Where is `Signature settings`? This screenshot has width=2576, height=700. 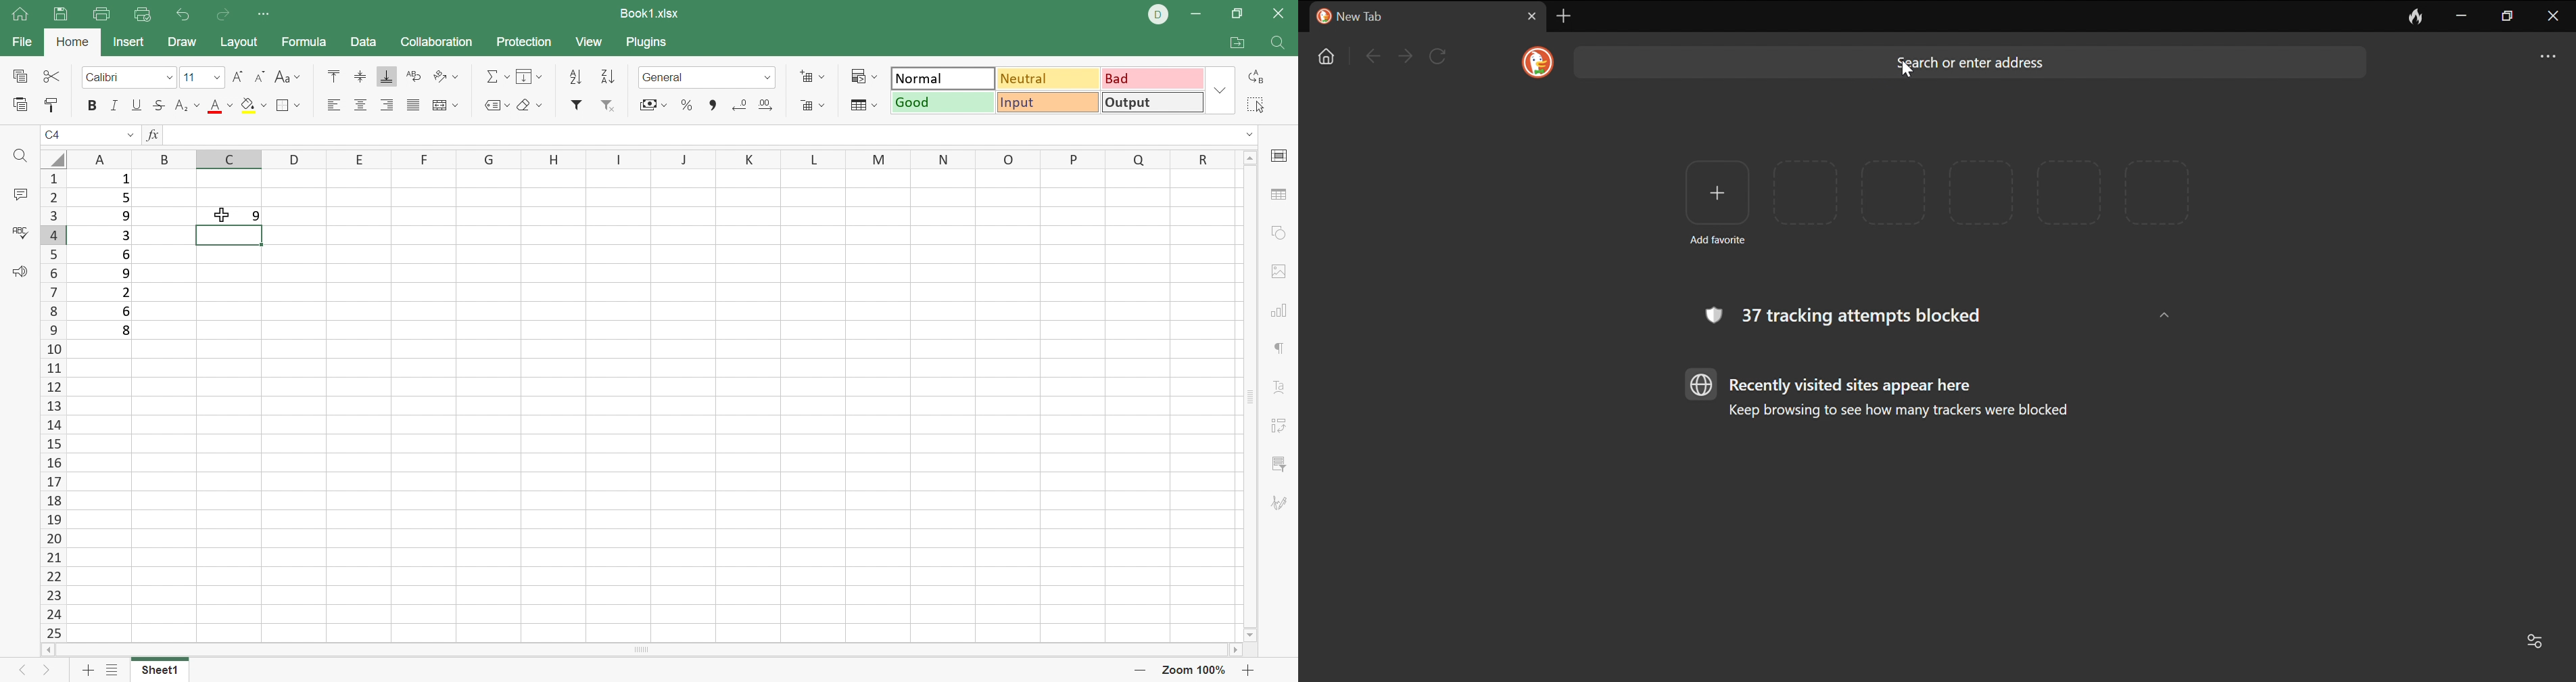 Signature settings is located at coordinates (1281, 504).